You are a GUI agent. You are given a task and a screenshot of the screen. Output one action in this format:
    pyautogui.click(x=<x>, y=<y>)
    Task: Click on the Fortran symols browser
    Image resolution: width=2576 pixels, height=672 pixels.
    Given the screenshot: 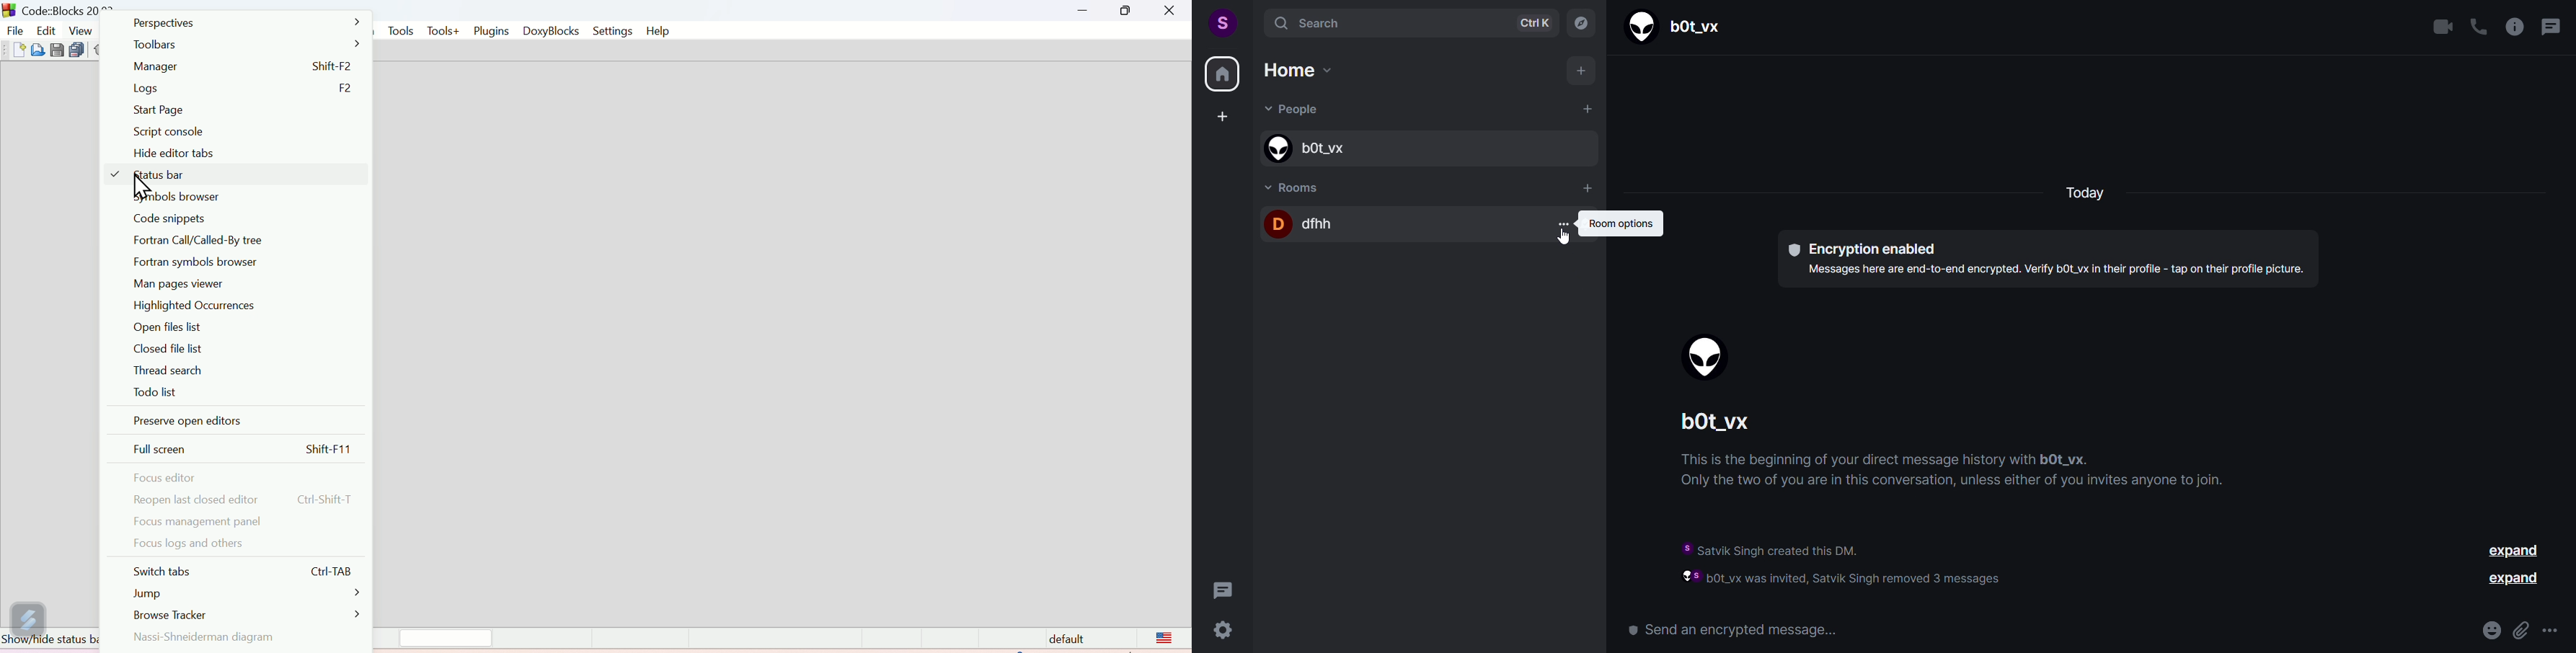 What is the action you would take?
    pyautogui.click(x=203, y=264)
    